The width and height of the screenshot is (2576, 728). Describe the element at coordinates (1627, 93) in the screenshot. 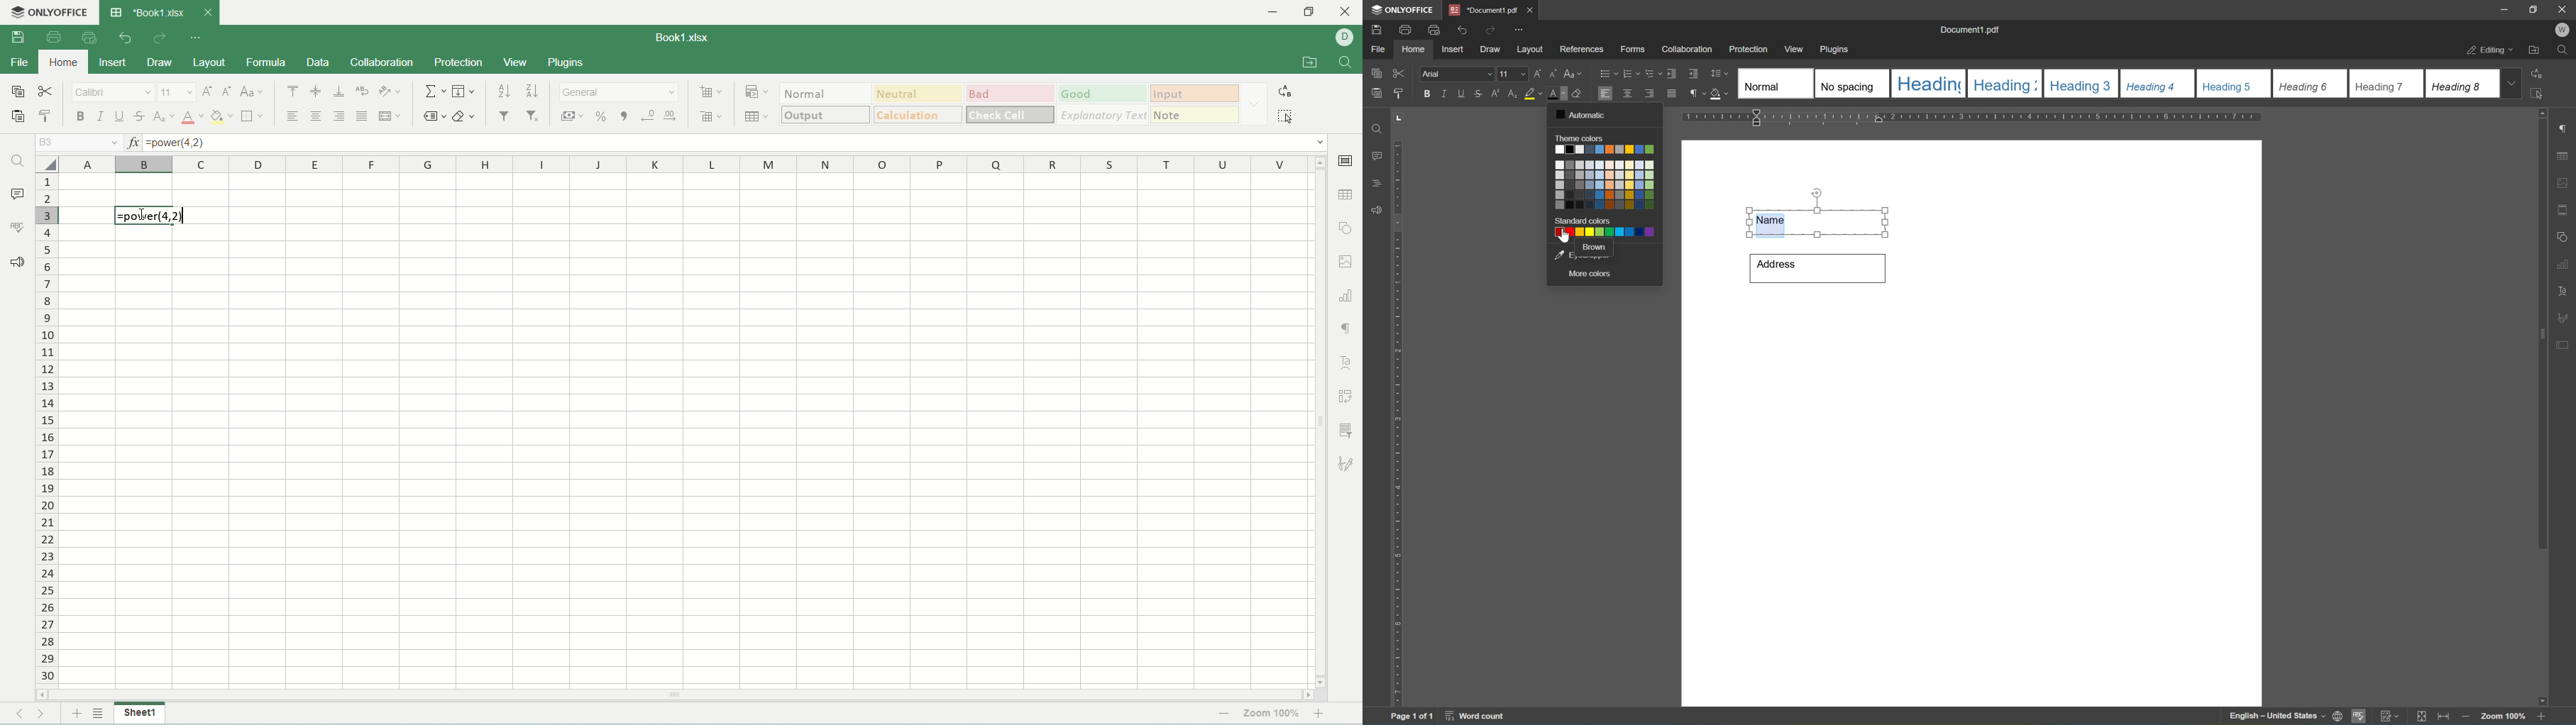

I see `align center` at that location.